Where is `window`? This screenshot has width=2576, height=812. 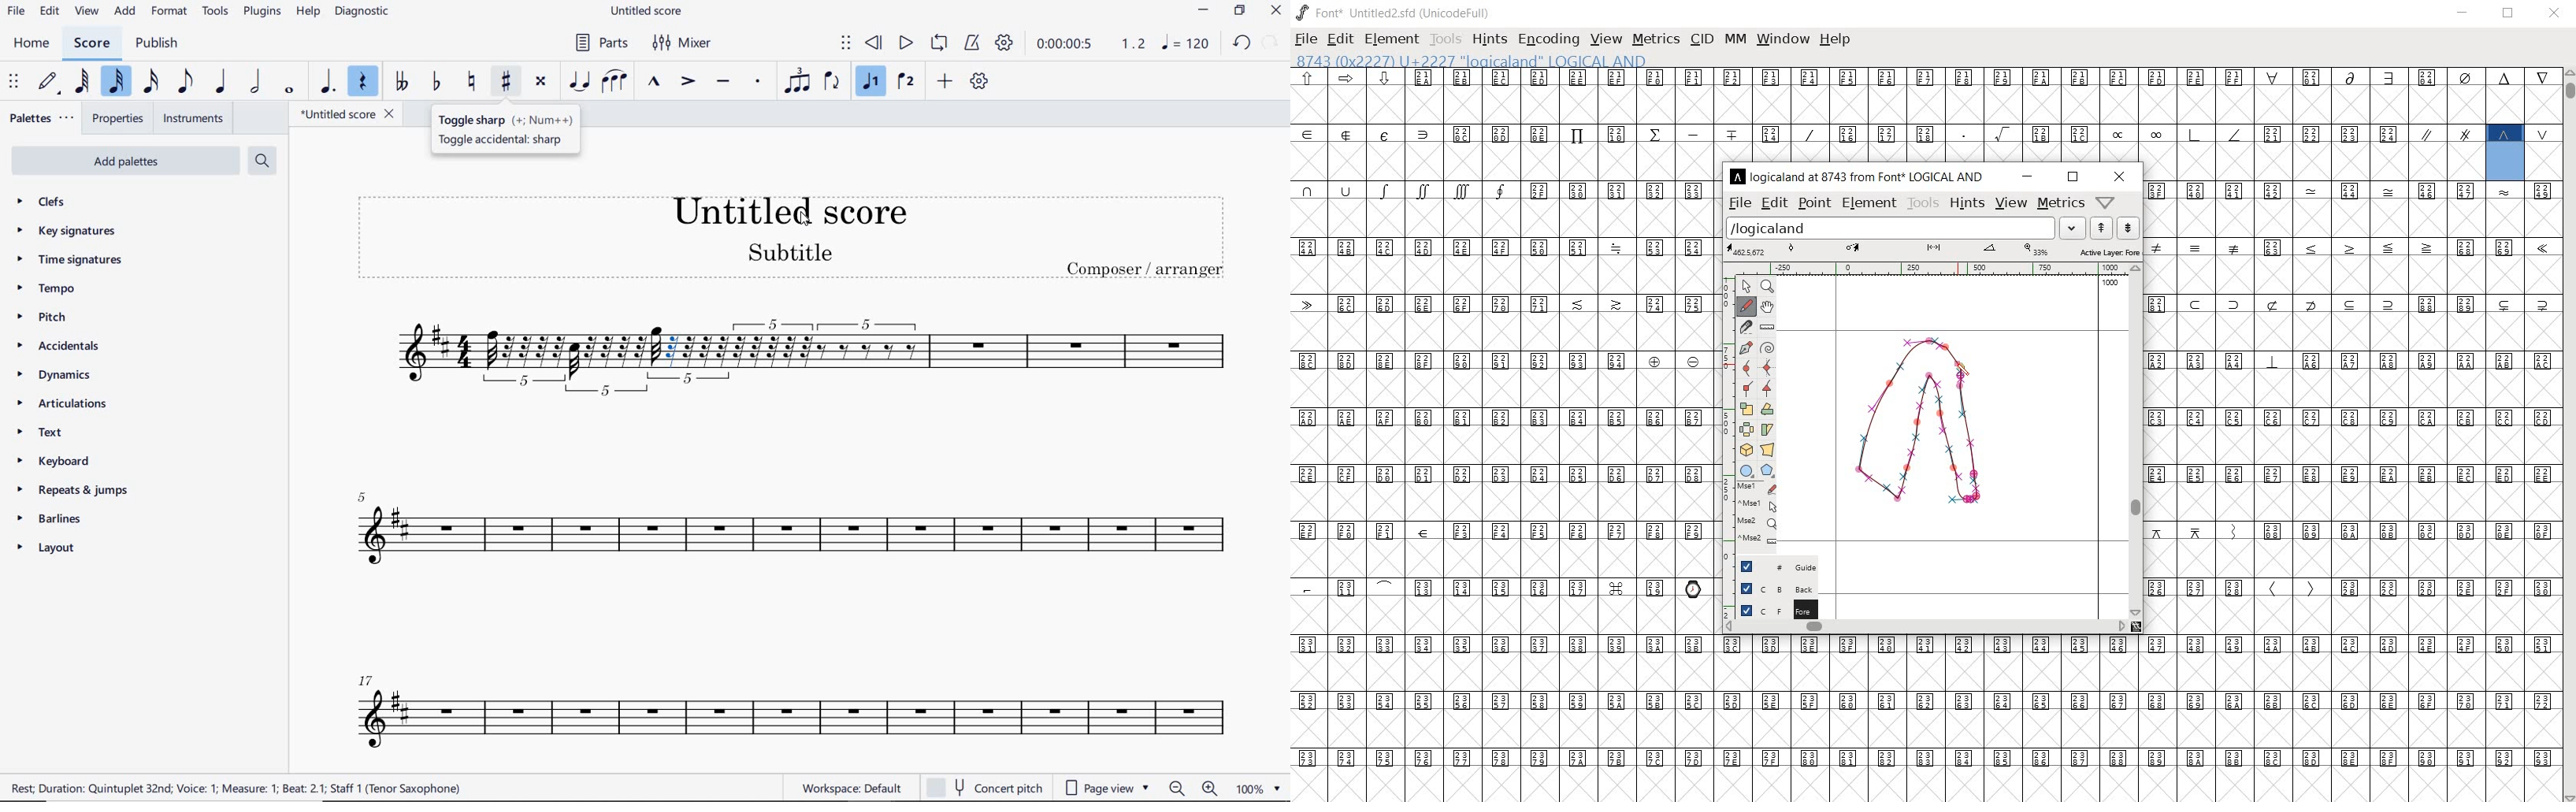 window is located at coordinates (1782, 39).